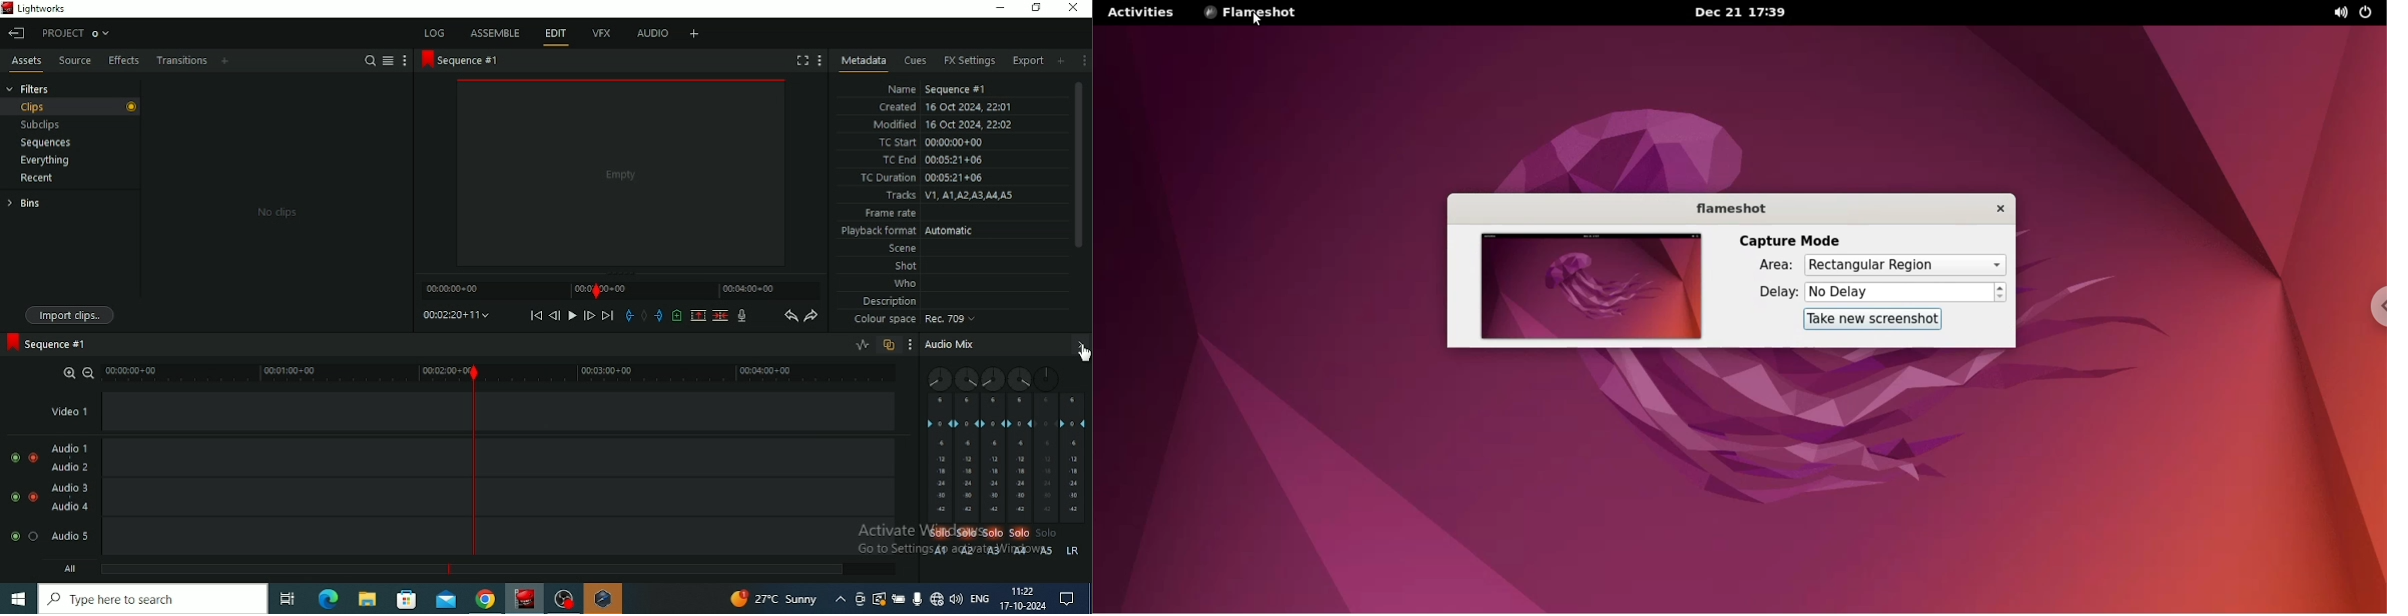 The width and height of the screenshot is (2408, 616). I want to click on Show/change project details, so click(77, 34).